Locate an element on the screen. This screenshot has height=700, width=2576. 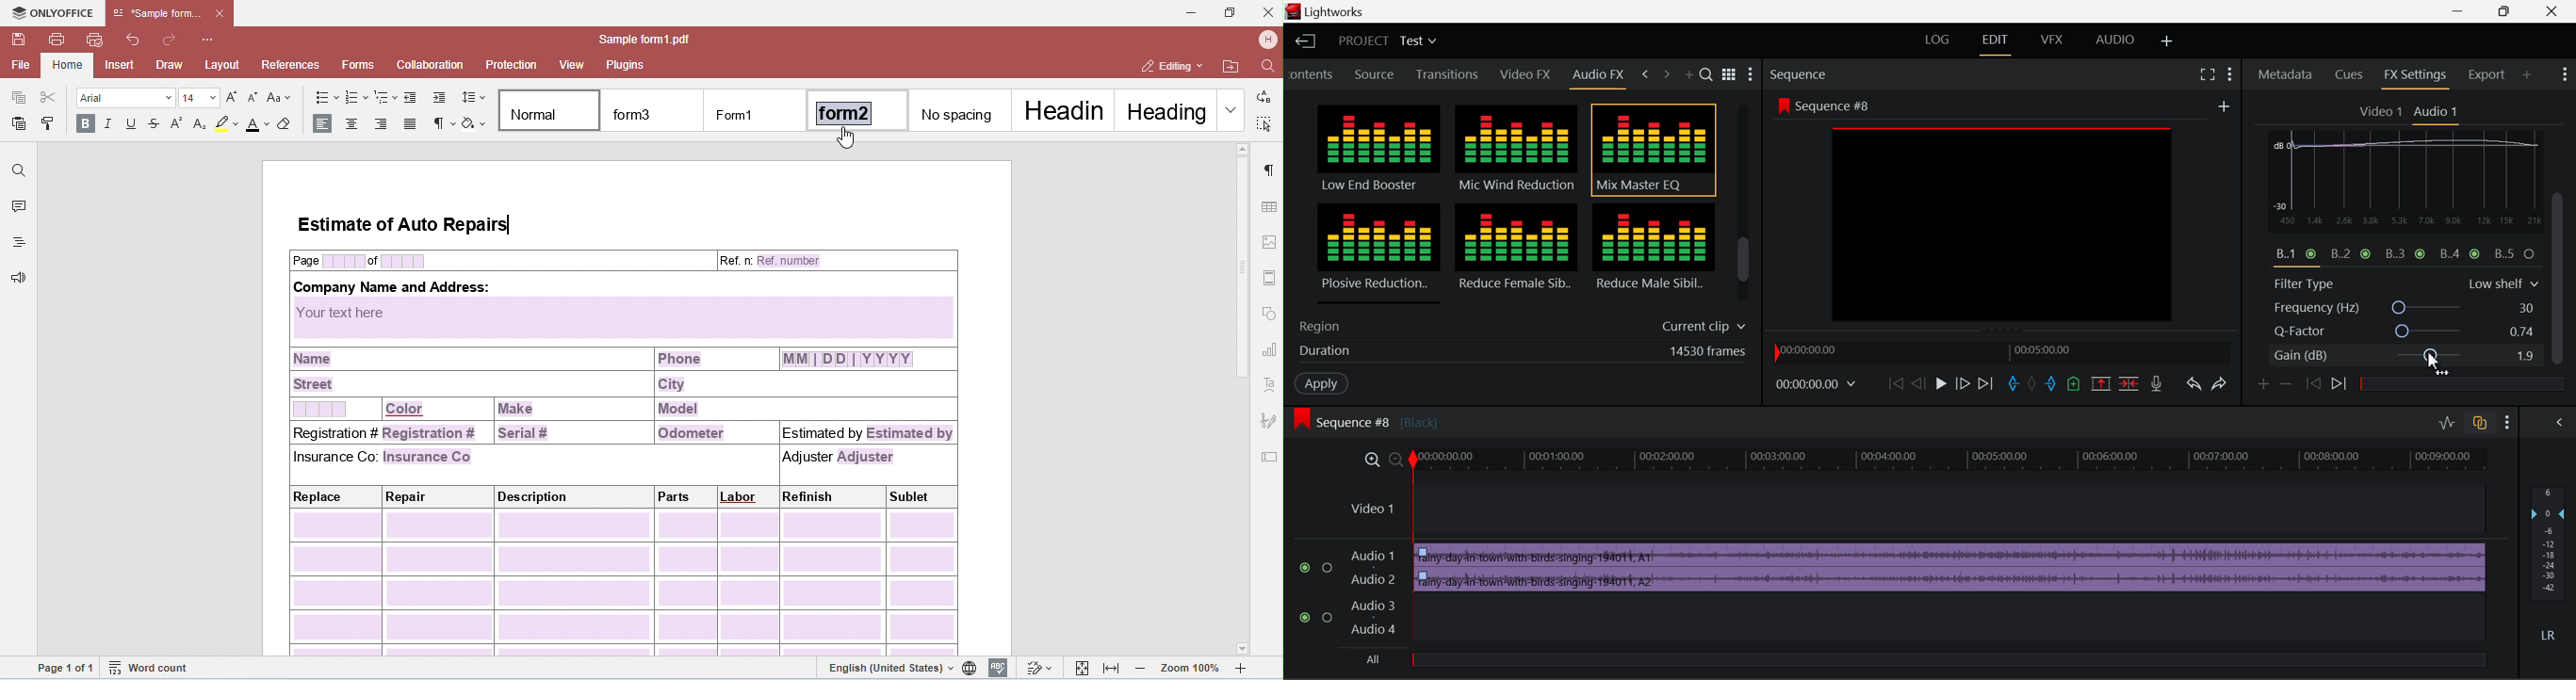
Full Screen is located at coordinates (2207, 74).